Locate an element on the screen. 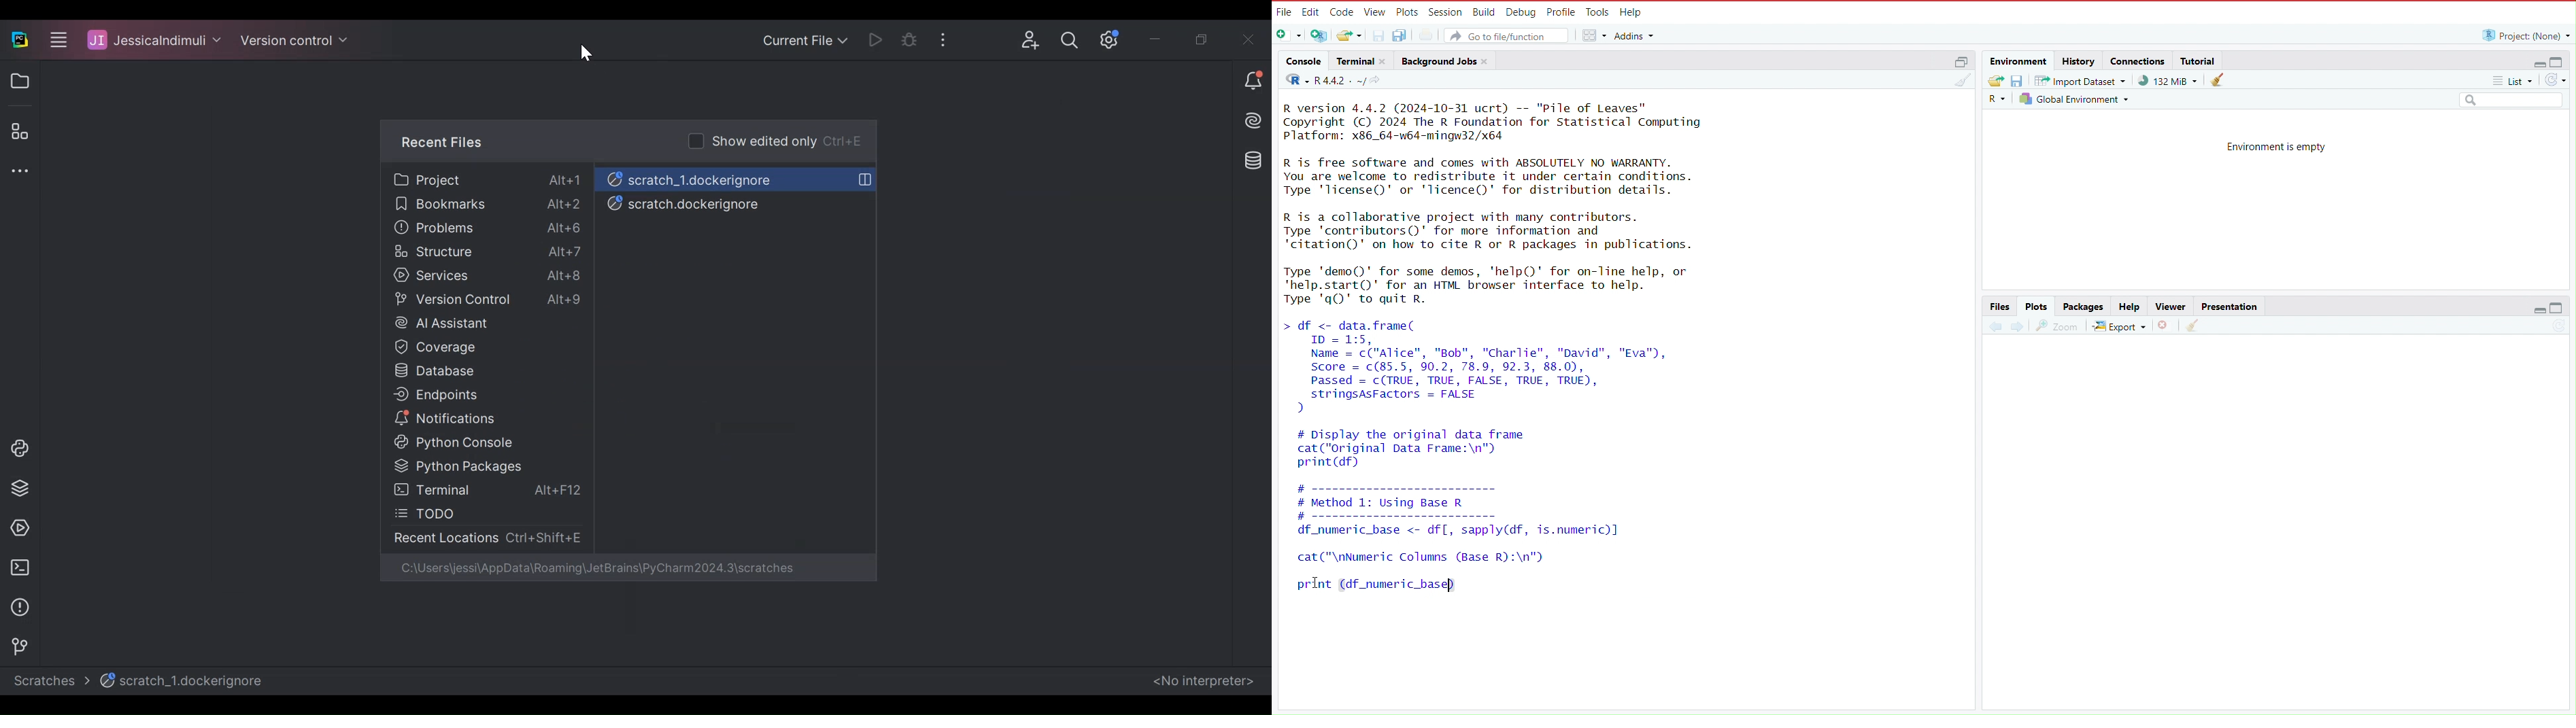 This screenshot has height=728, width=2576. refresh the list of objects in the environment is located at coordinates (2559, 80).